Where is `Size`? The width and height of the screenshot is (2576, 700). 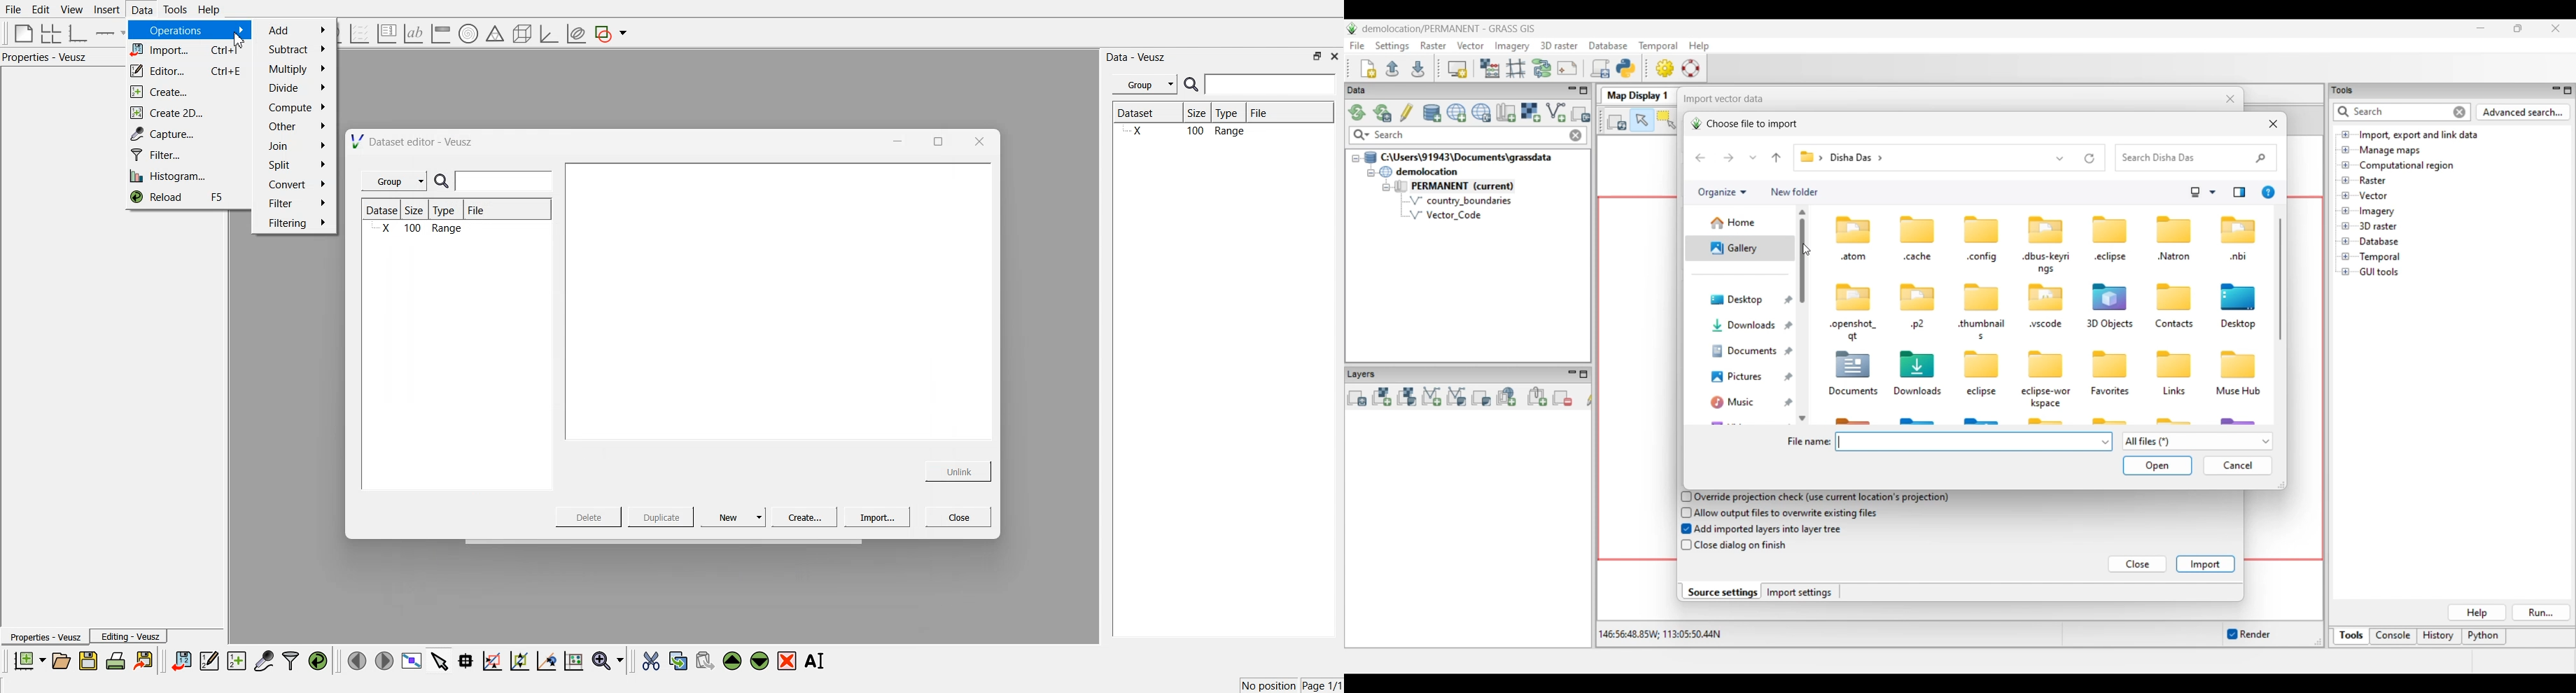
Size is located at coordinates (419, 211).